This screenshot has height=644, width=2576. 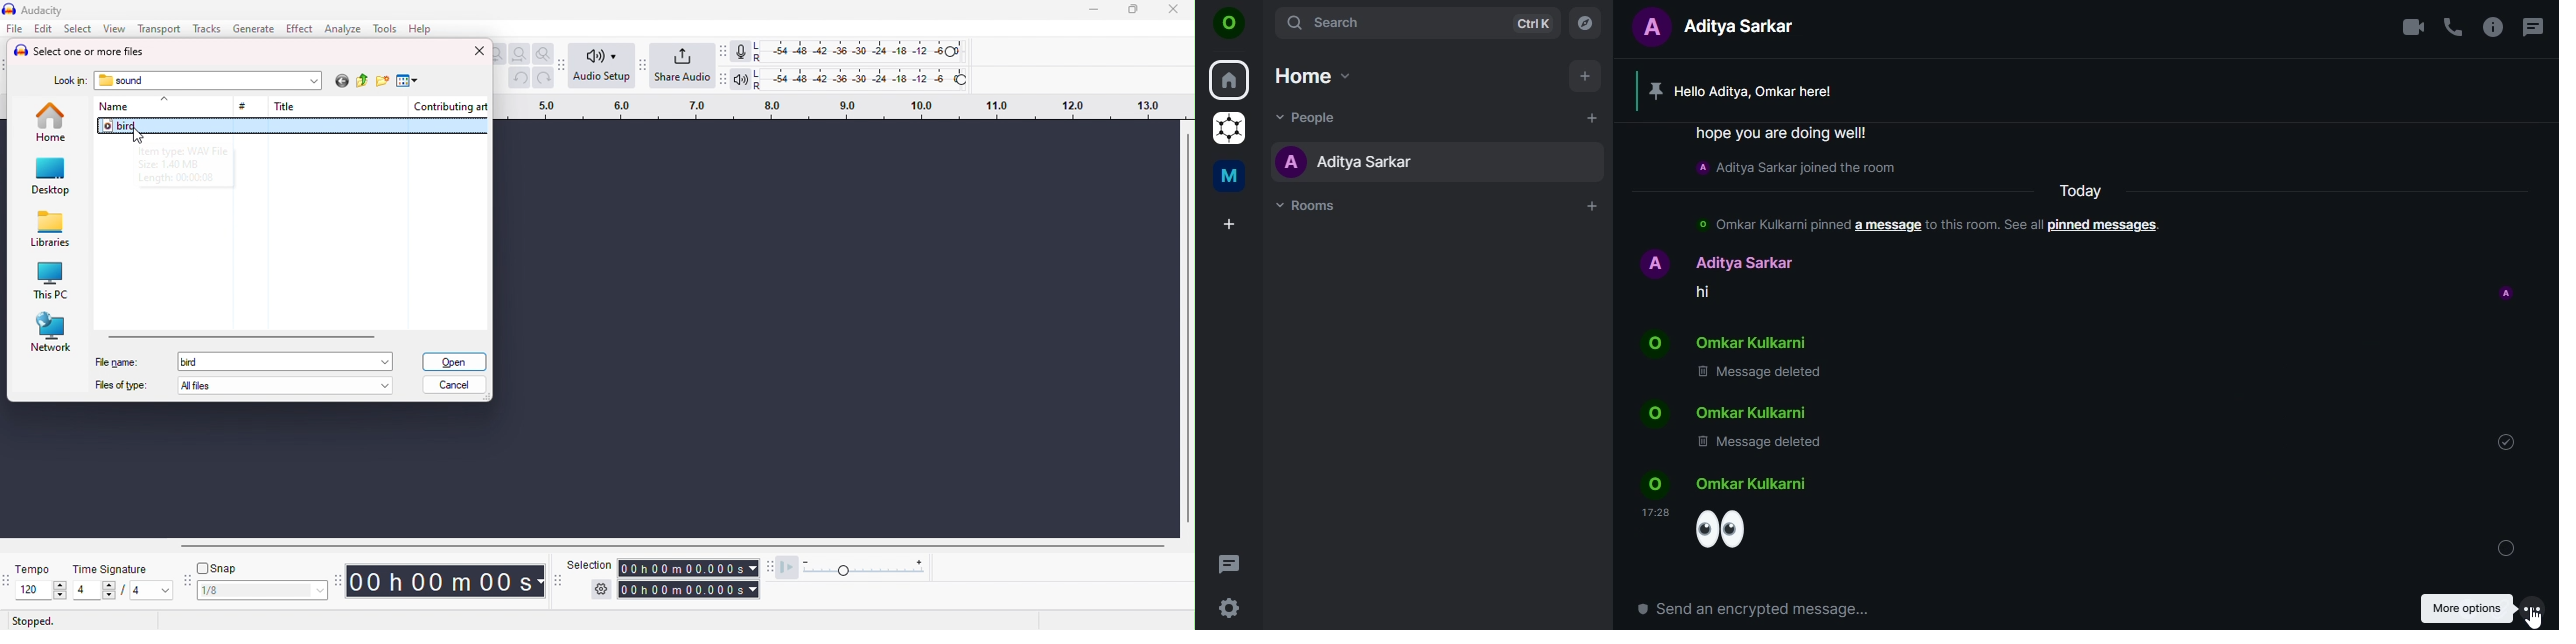 I want to click on libraries, so click(x=51, y=229).